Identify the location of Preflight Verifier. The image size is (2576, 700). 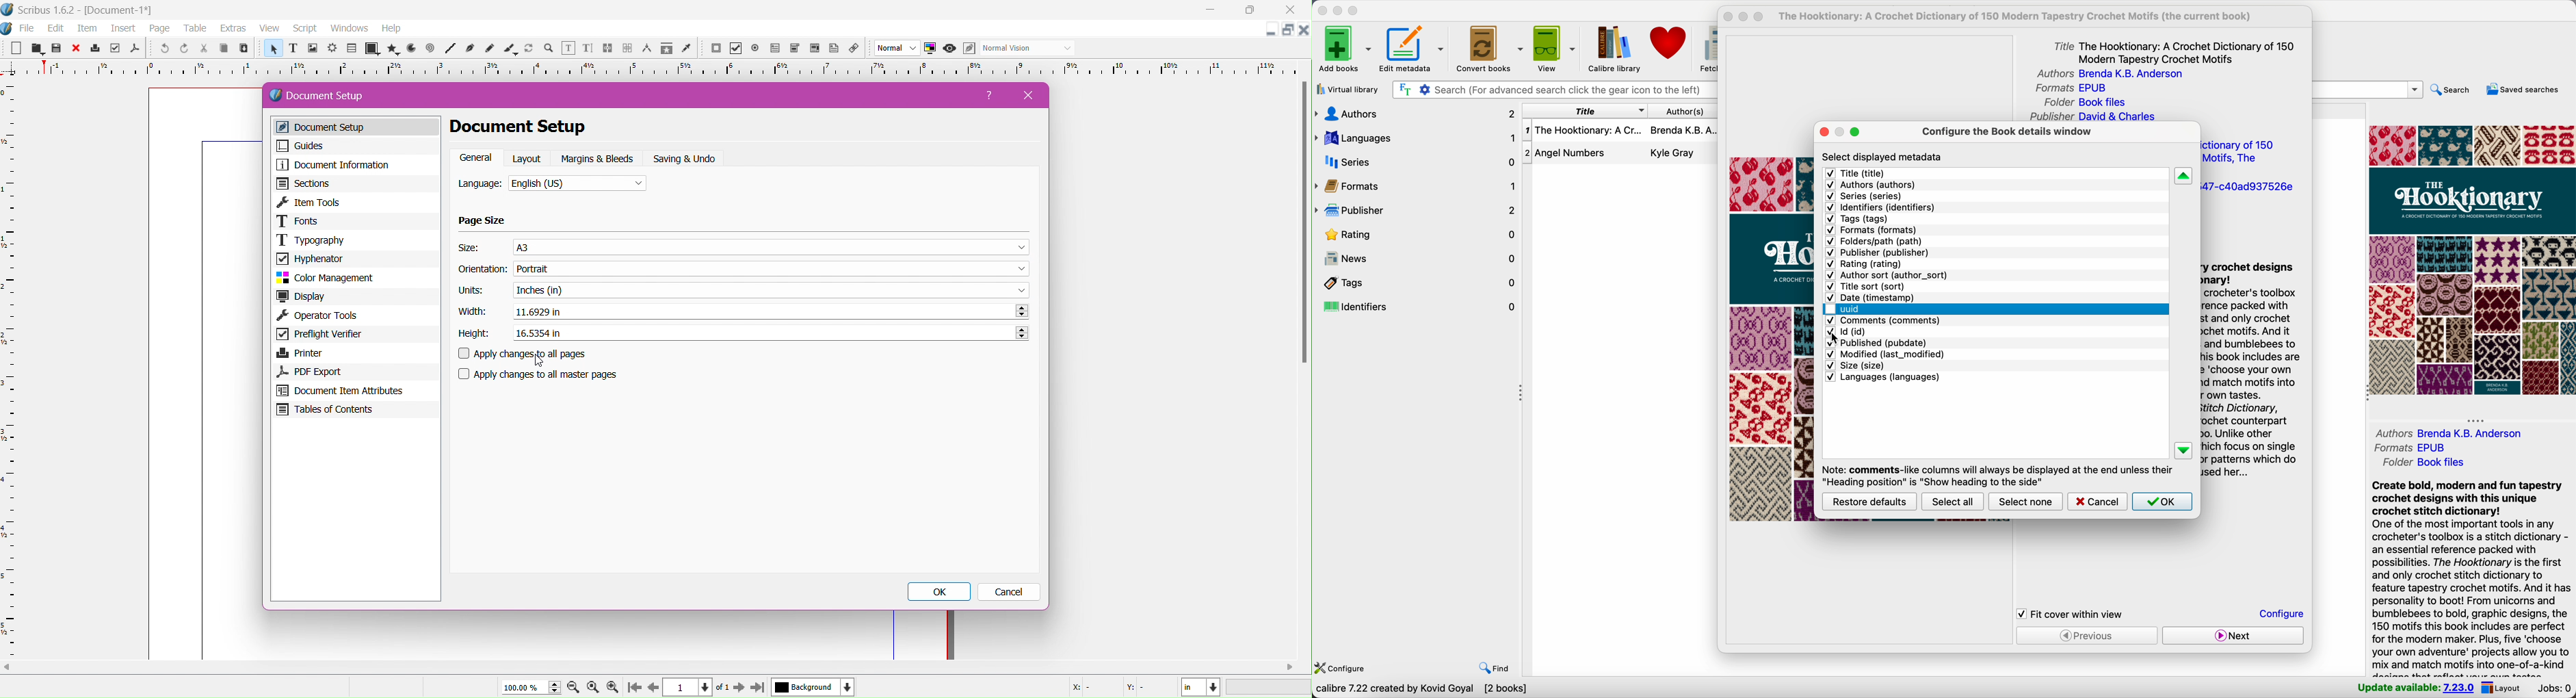
(354, 335).